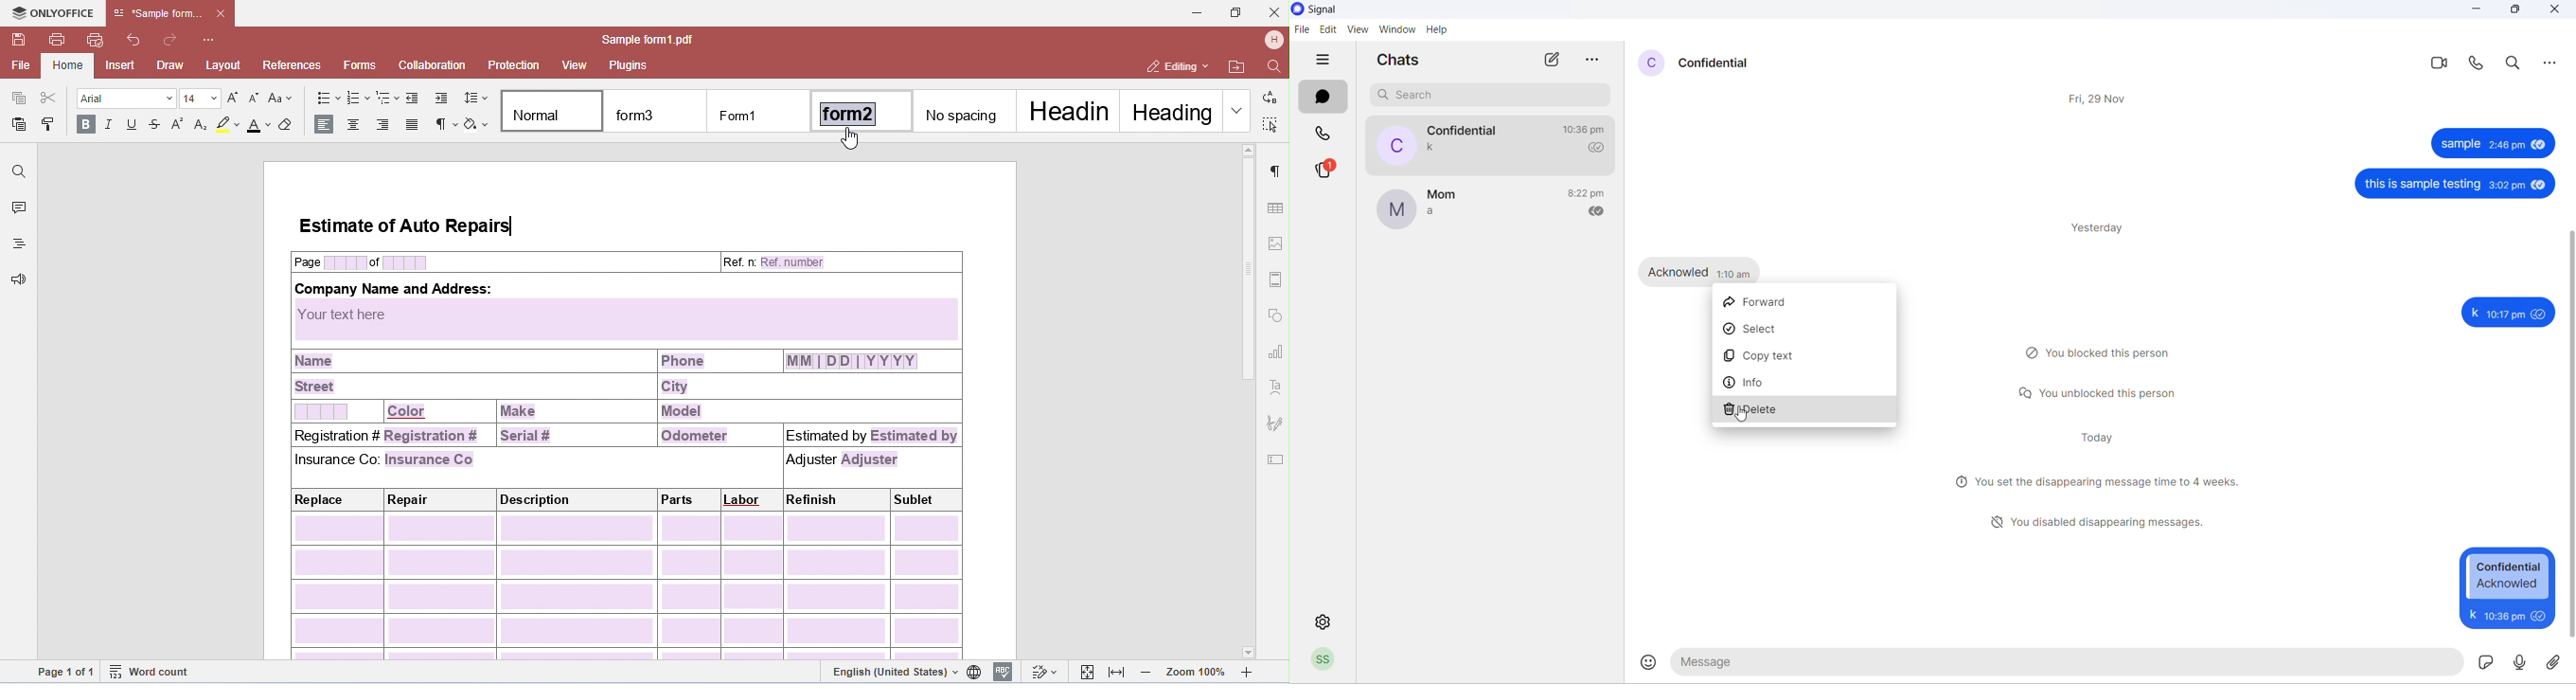  I want to click on 10:17 pm, so click(2506, 615).